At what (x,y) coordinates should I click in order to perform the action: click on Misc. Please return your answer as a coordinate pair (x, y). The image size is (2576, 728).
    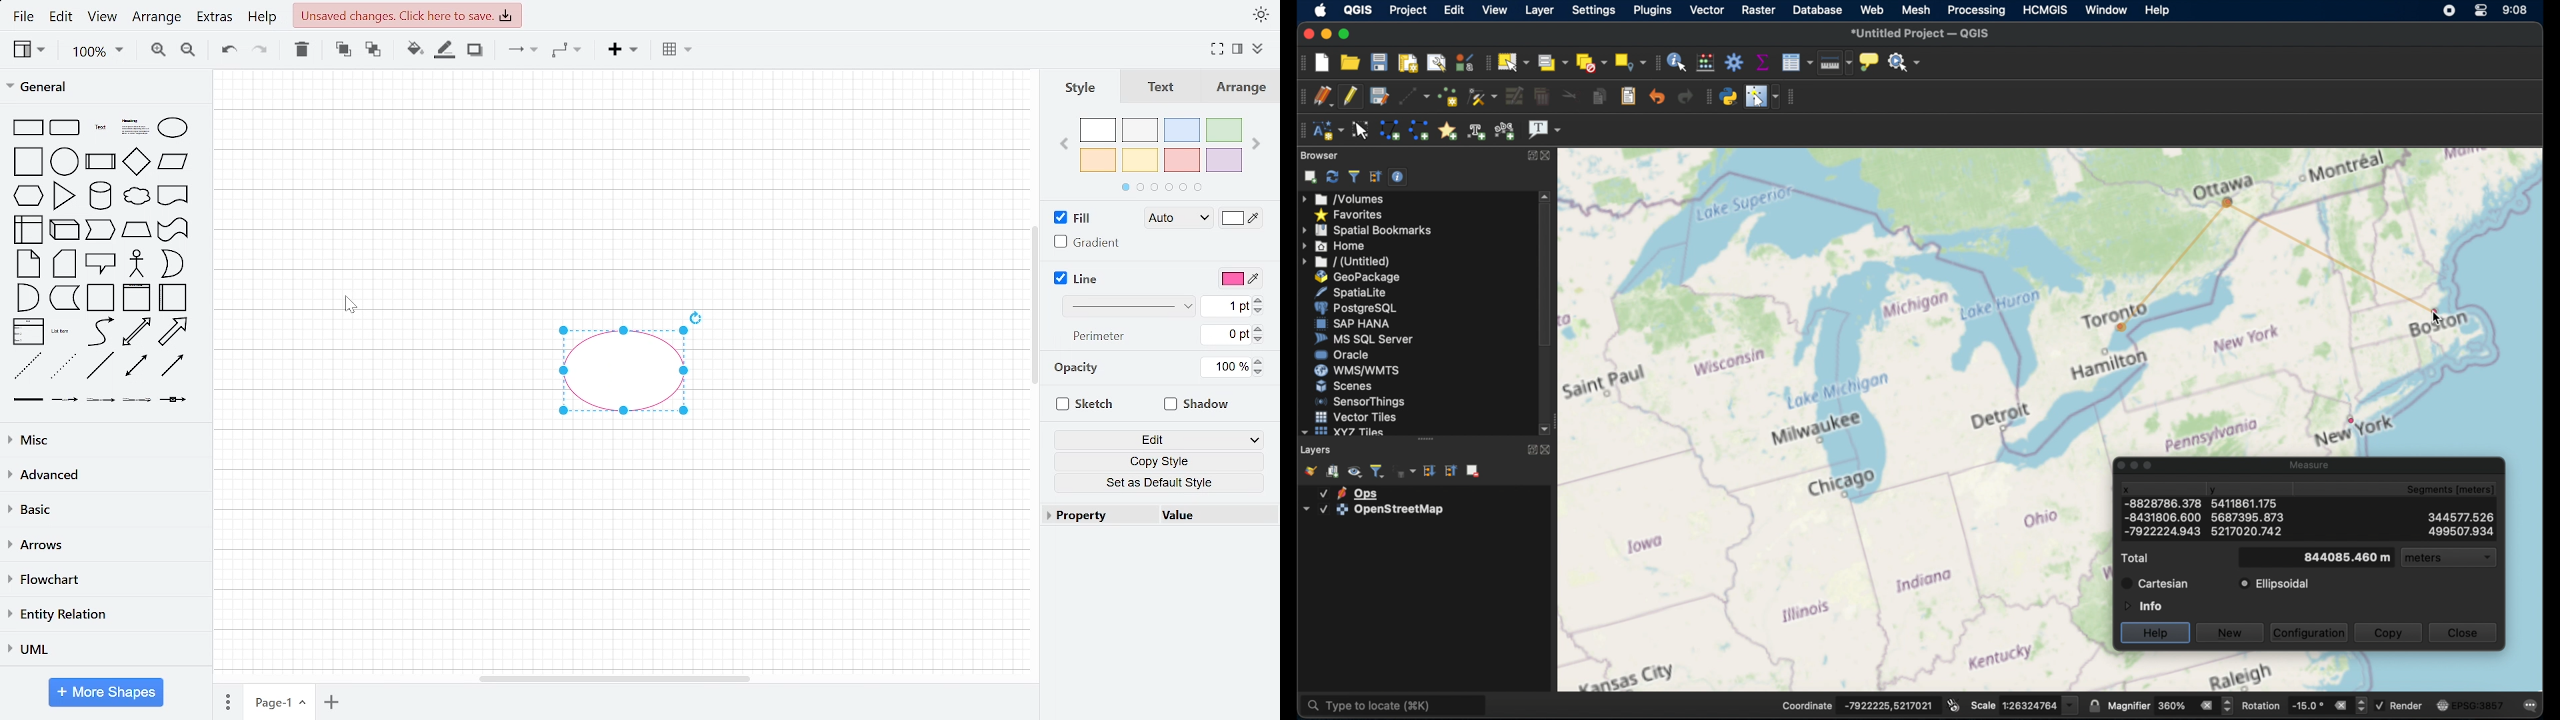
    Looking at the image, I should click on (101, 440).